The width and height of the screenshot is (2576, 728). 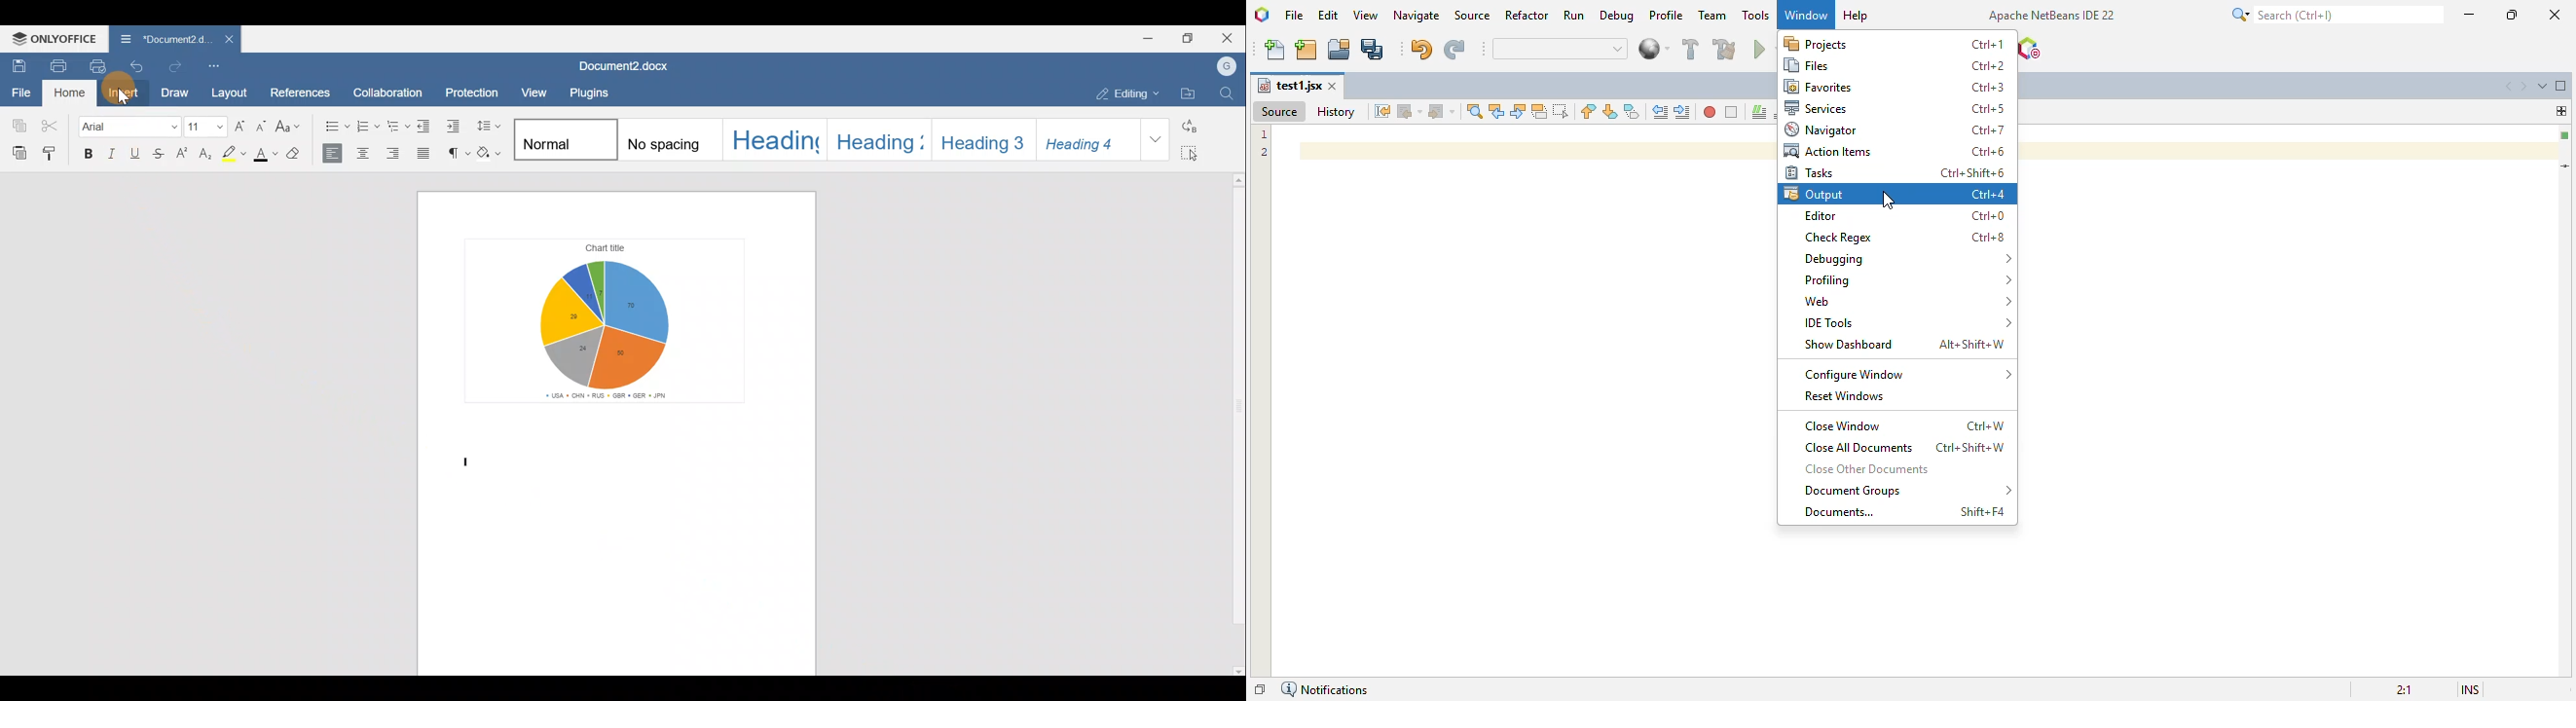 What do you see at coordinates (424, 154) in the screenshot?
I see `Justified` at bounding box center [424, 154].